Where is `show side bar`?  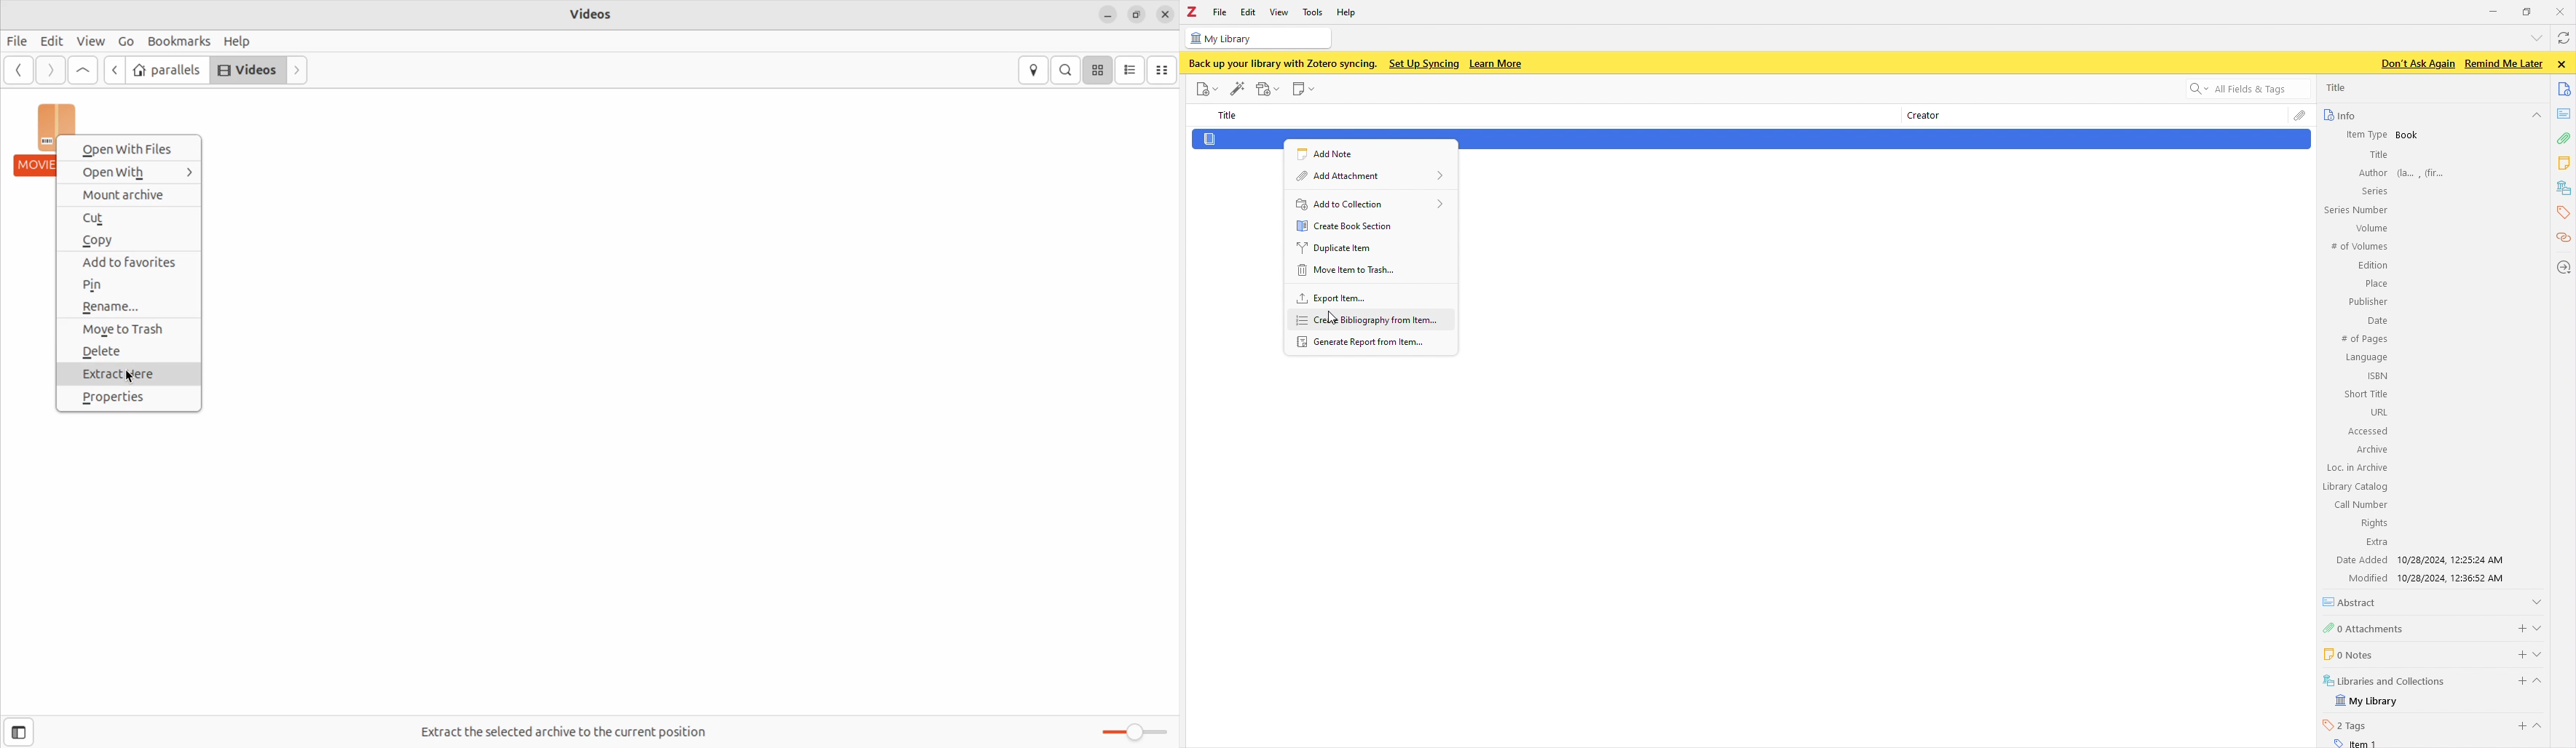
show side bar is located at coordinates (19, 732).